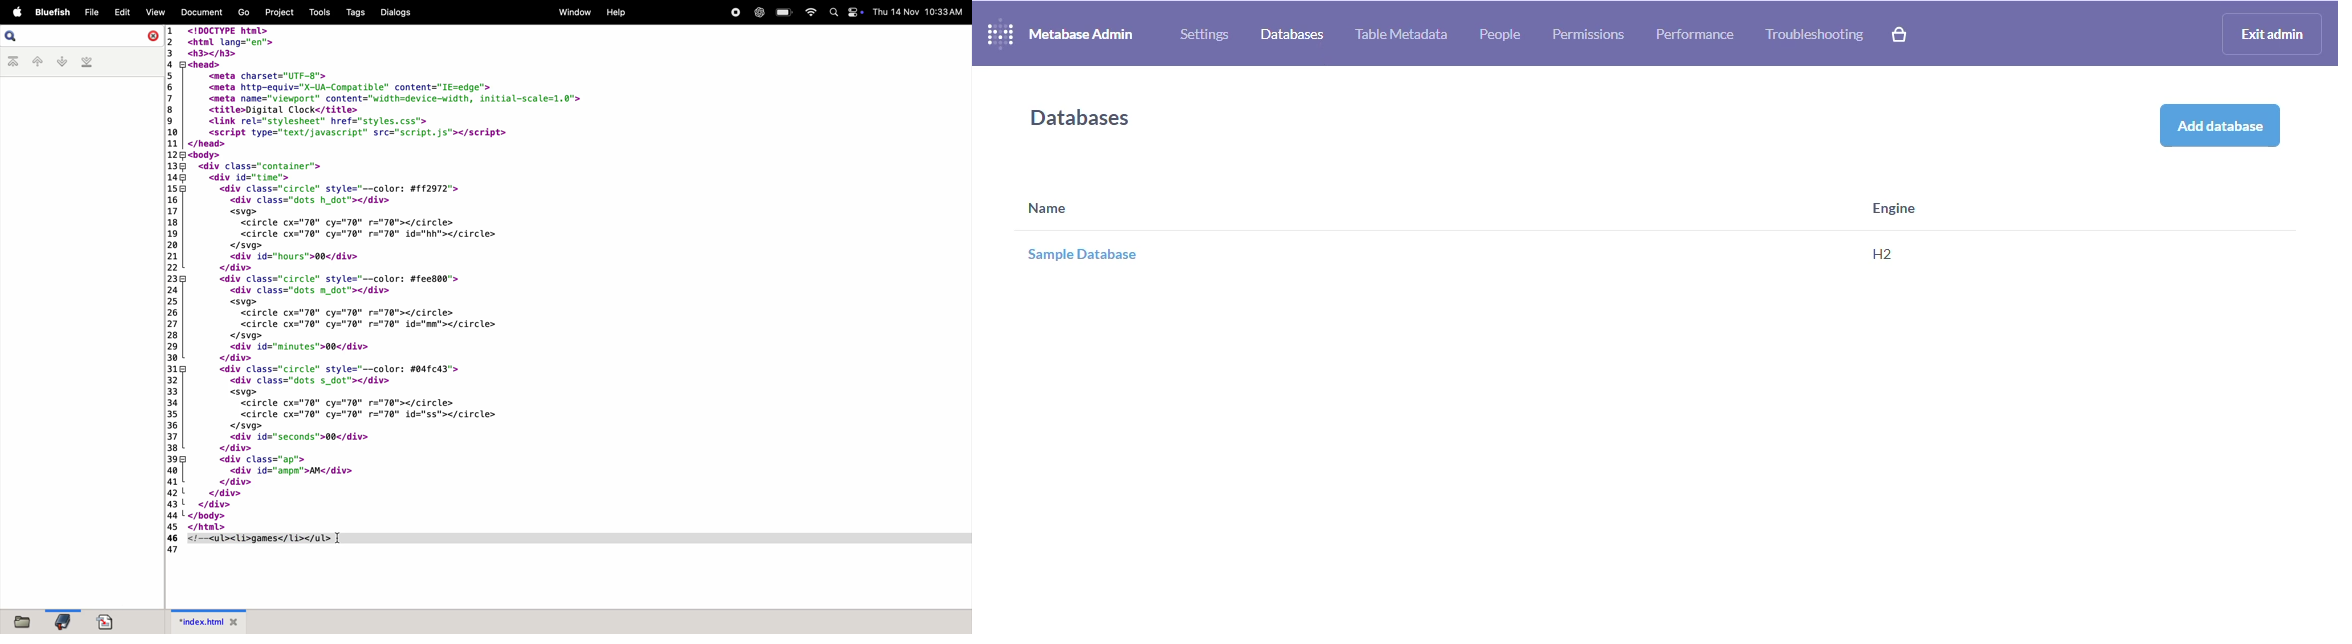 This screenshot has height=644, width=2352. What do you see at coordinates (573, 13) in the screenshot?
I see `window` at bounding box center [573, 13].